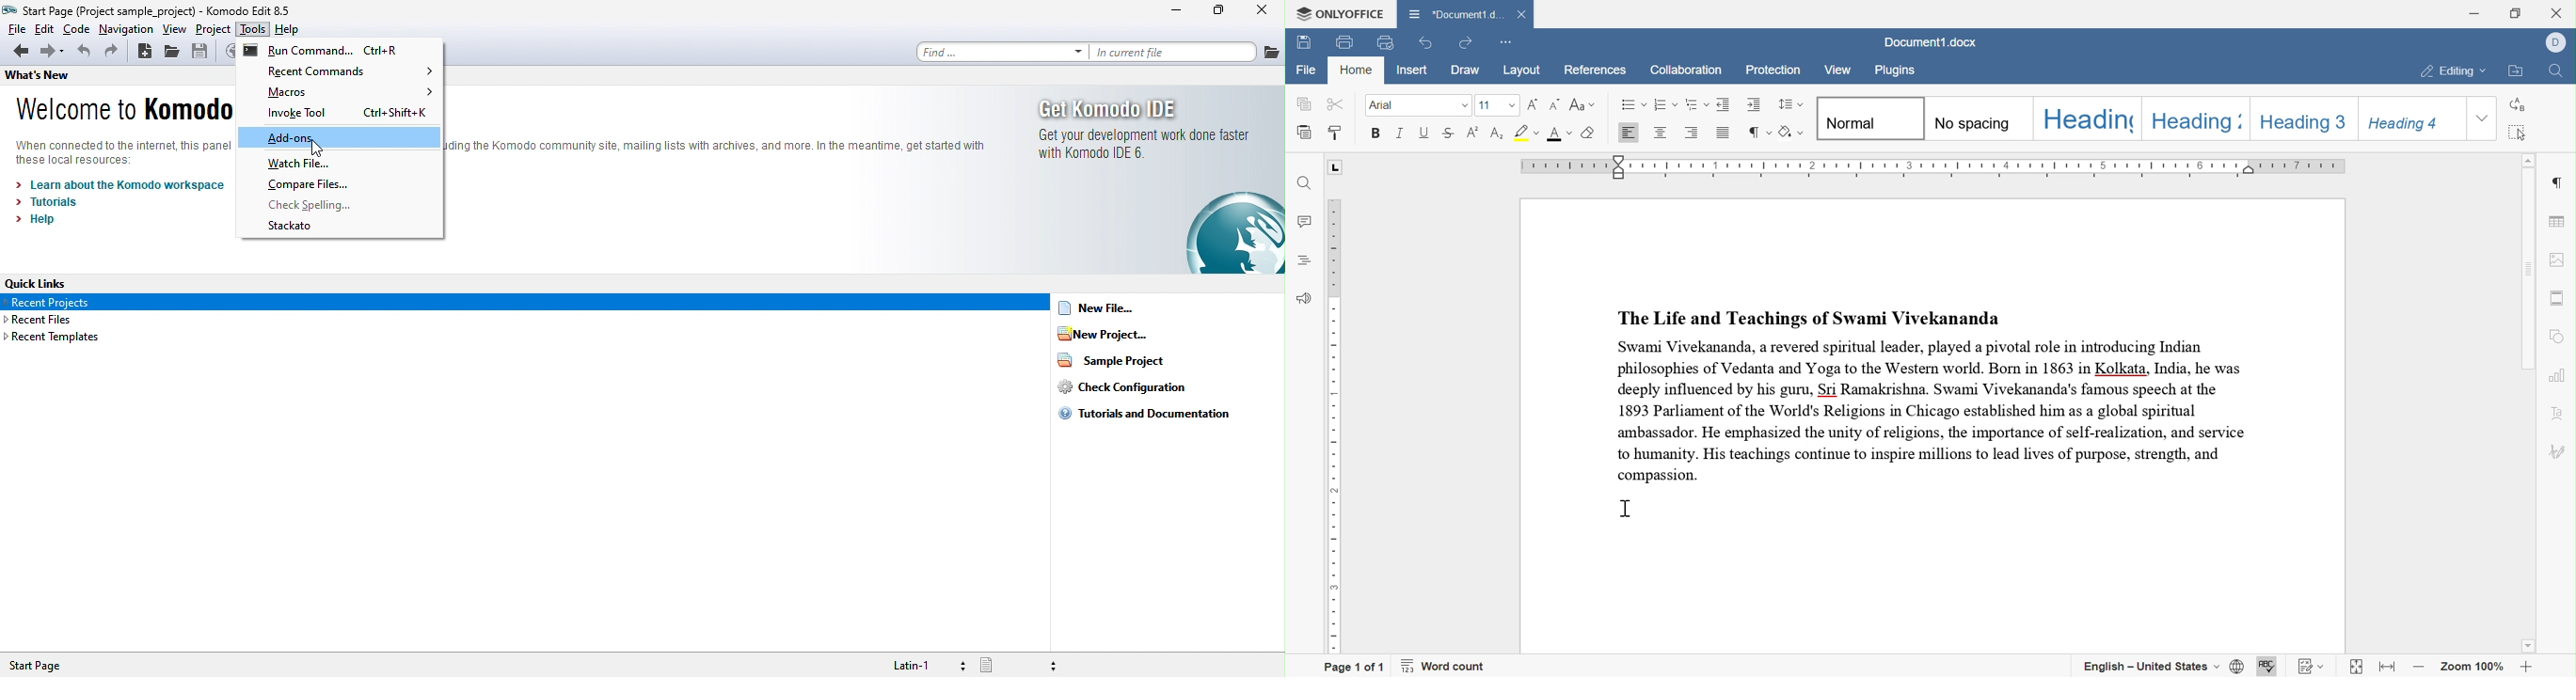 Image resolution: width=2576 pixels, height=700 pixels. What do you see at coordinates (1345, 43) in the screenshot?
I see `print` at bounding box center [1345, 43].